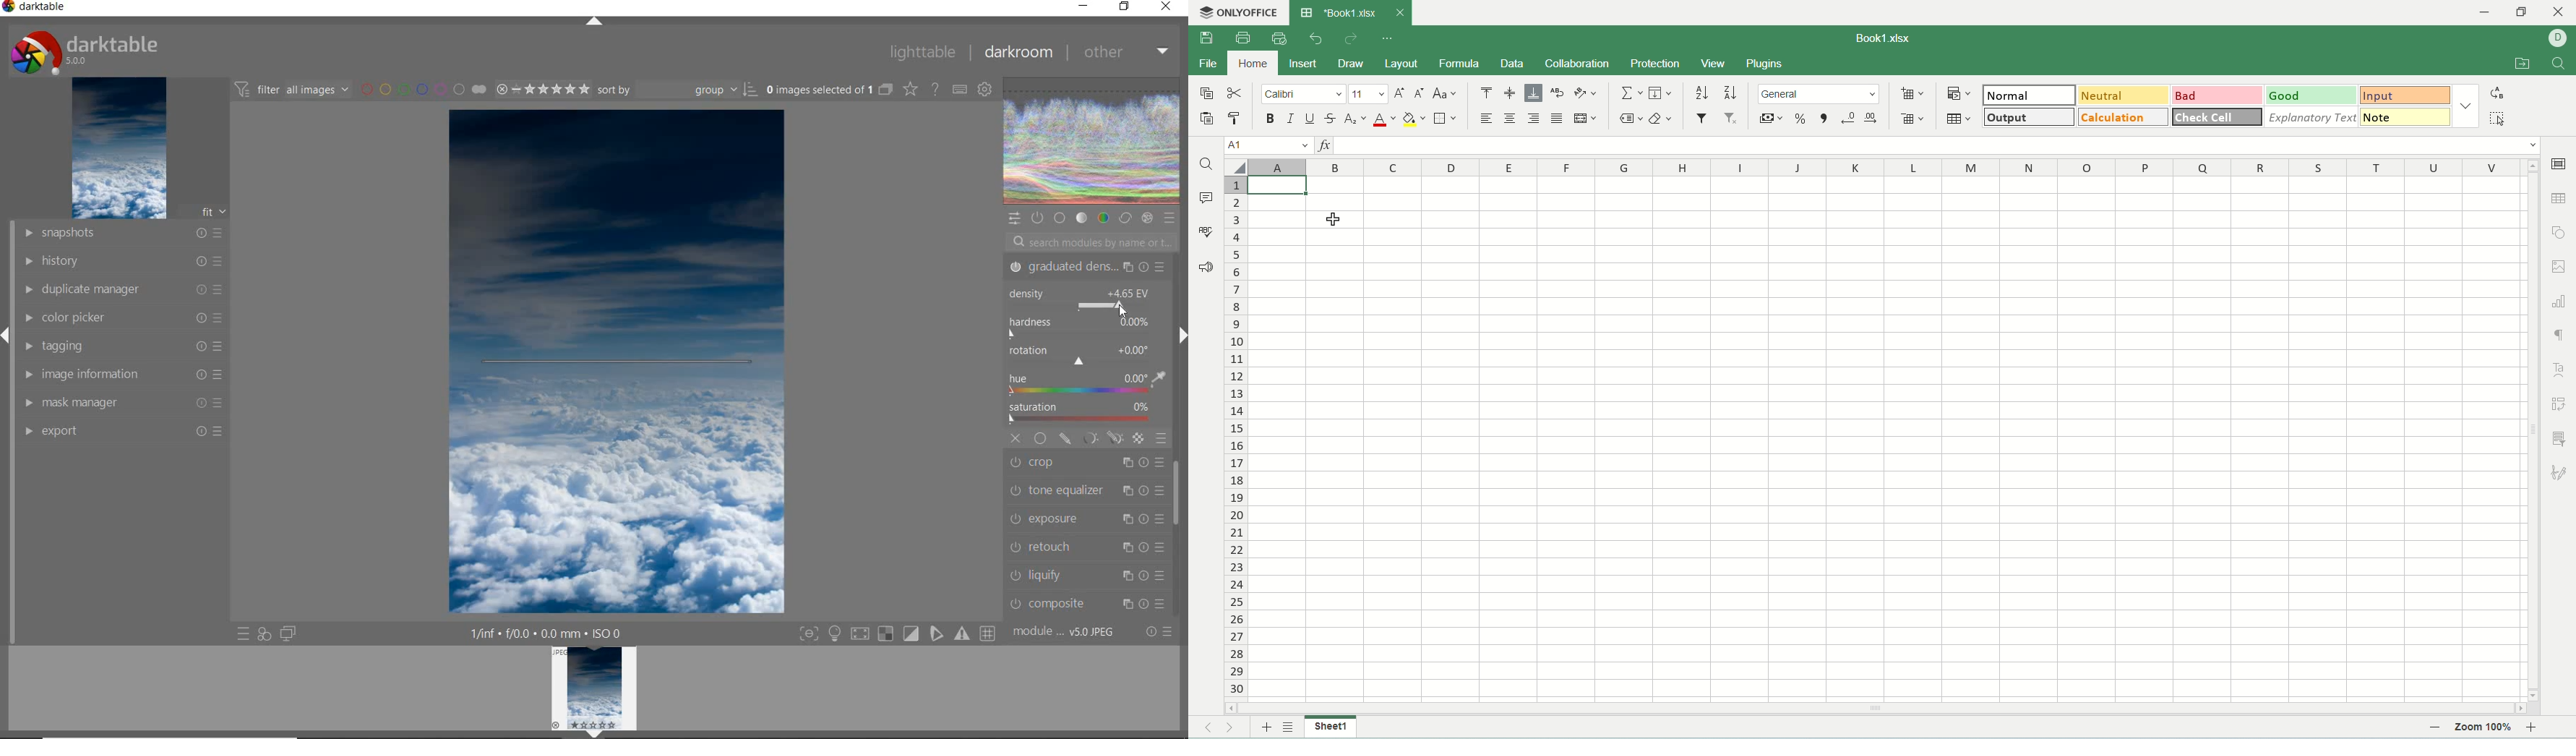  Describe the element at coordinates (1876, 707) in the screenshot. I see `horizontal scroll bar` at that location.